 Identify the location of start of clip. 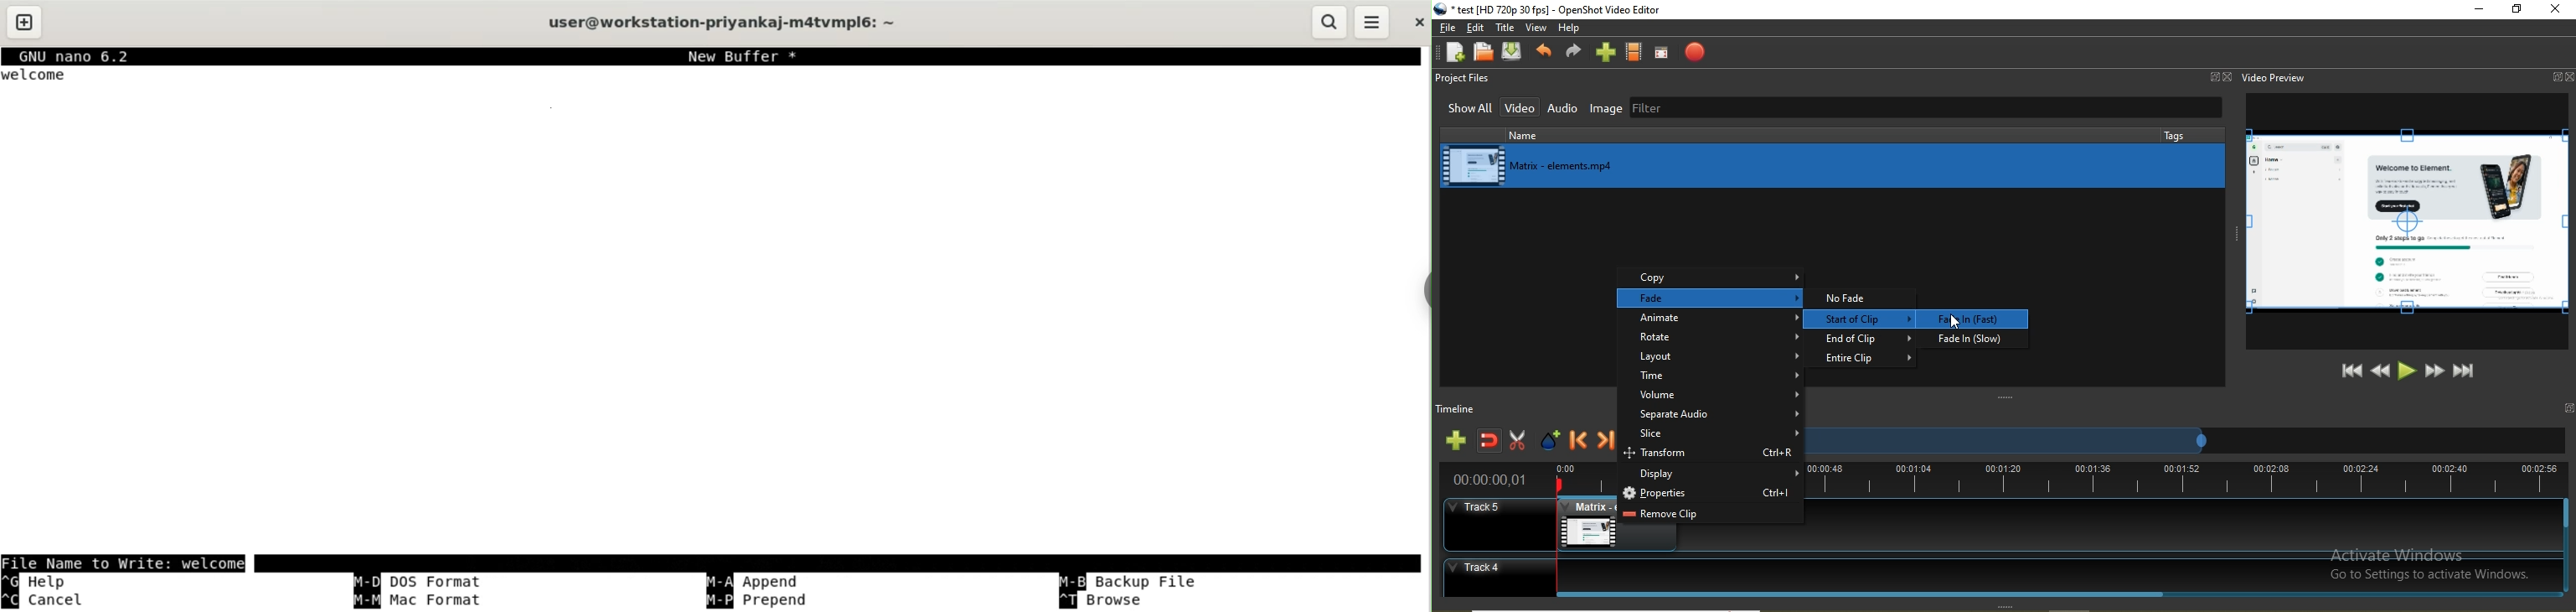
(1861, 319).